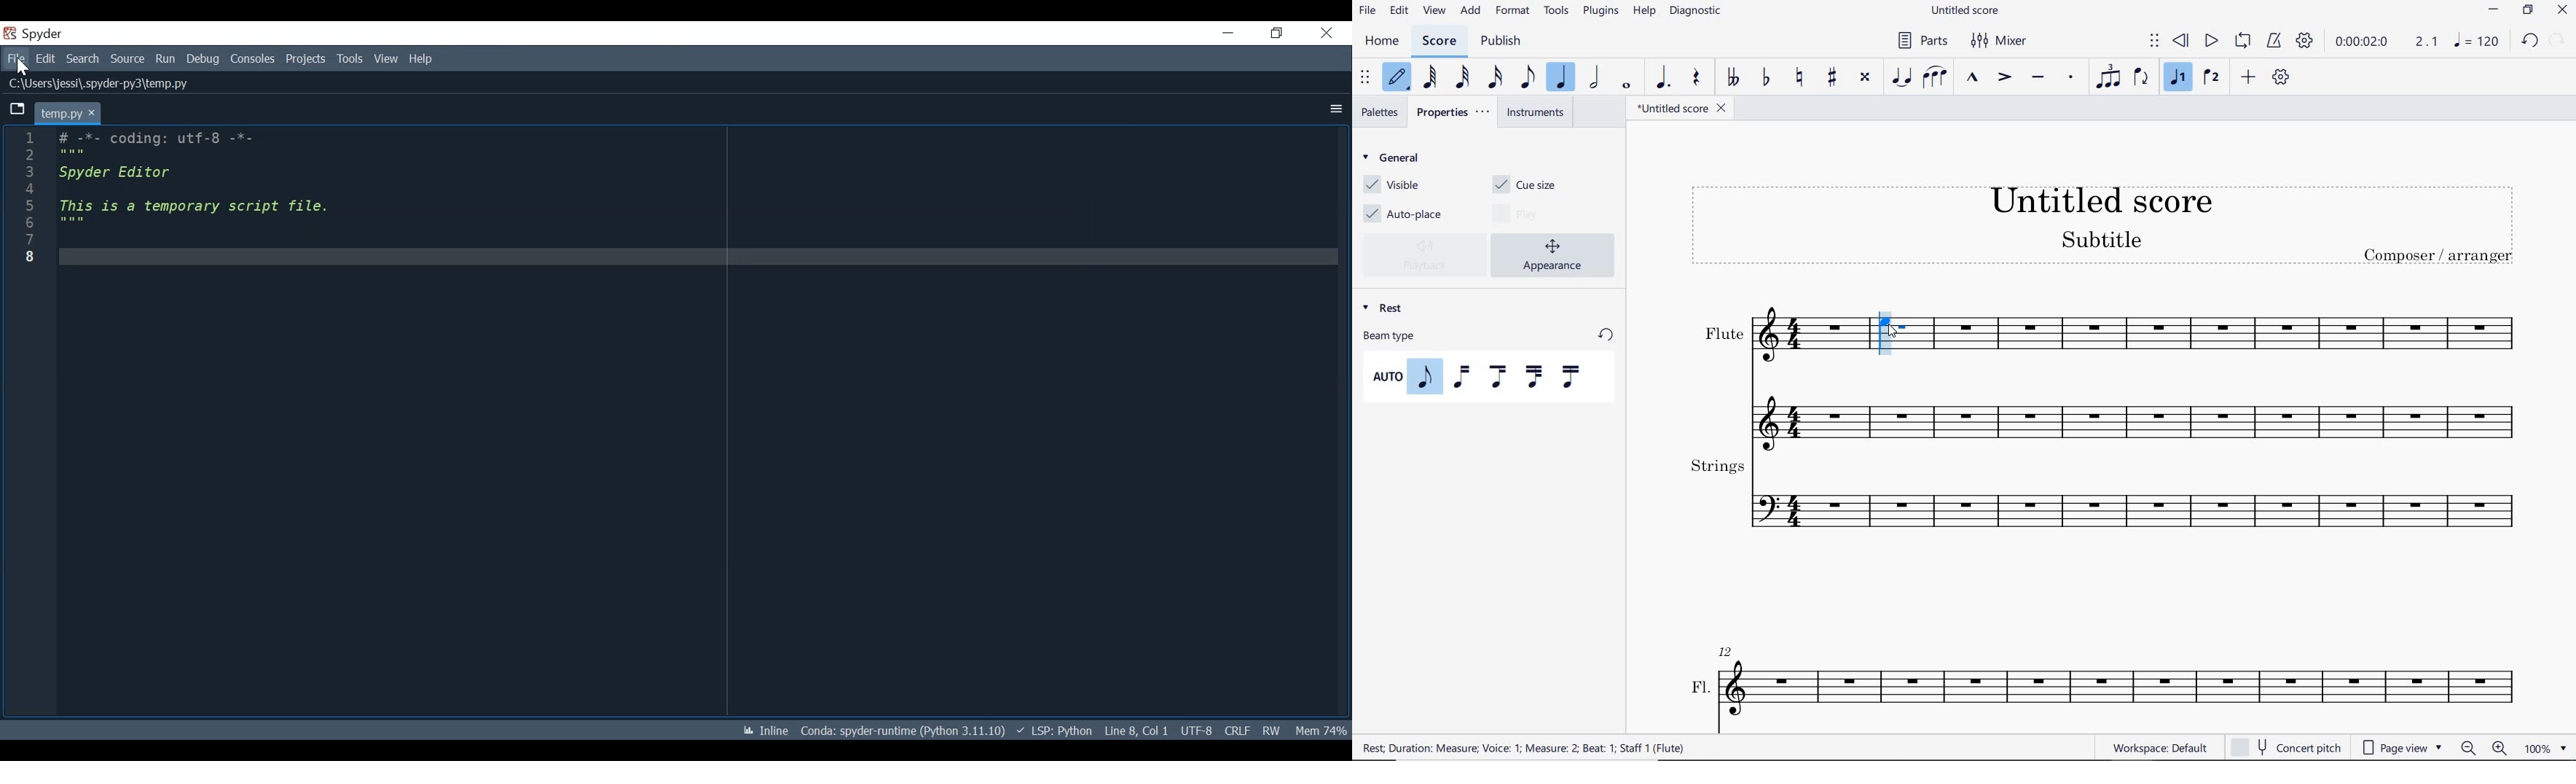 This screenshot has width=2576, height=784. Describe the element at coordinates (2178, 77) in the screenshot. I see `VOICE 1` at that location.